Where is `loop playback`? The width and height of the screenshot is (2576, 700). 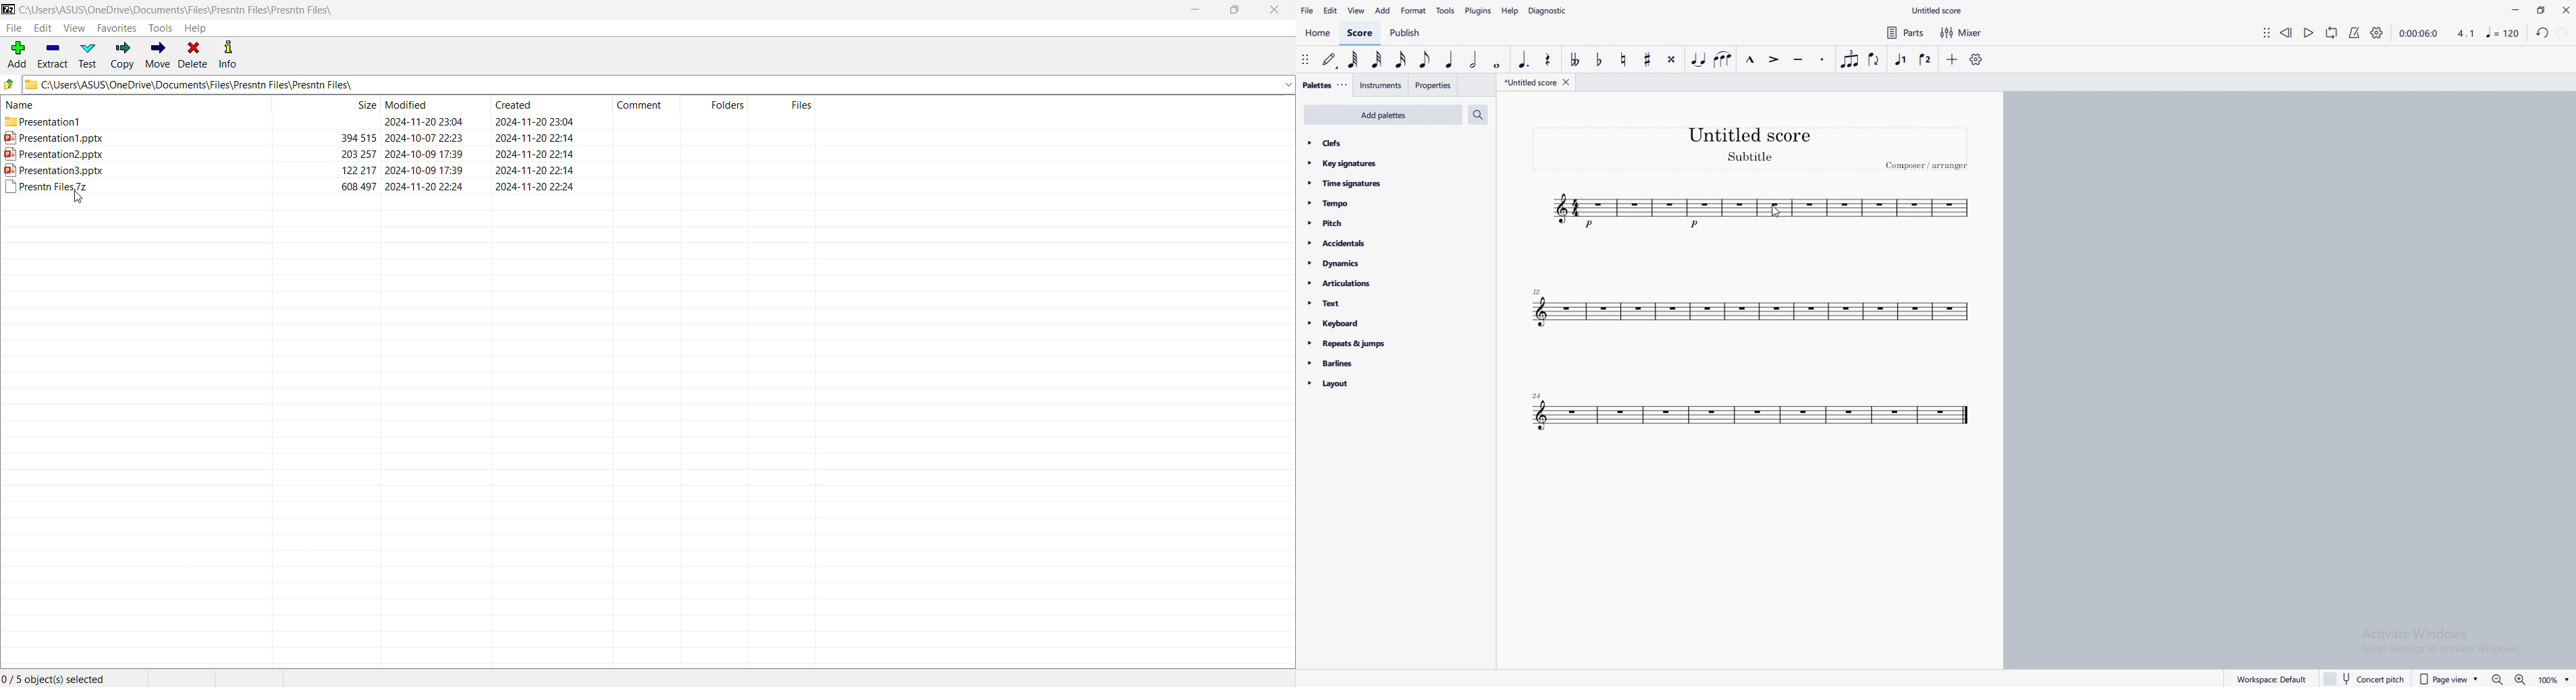
loop playback is located at coordinates (2331, 32).